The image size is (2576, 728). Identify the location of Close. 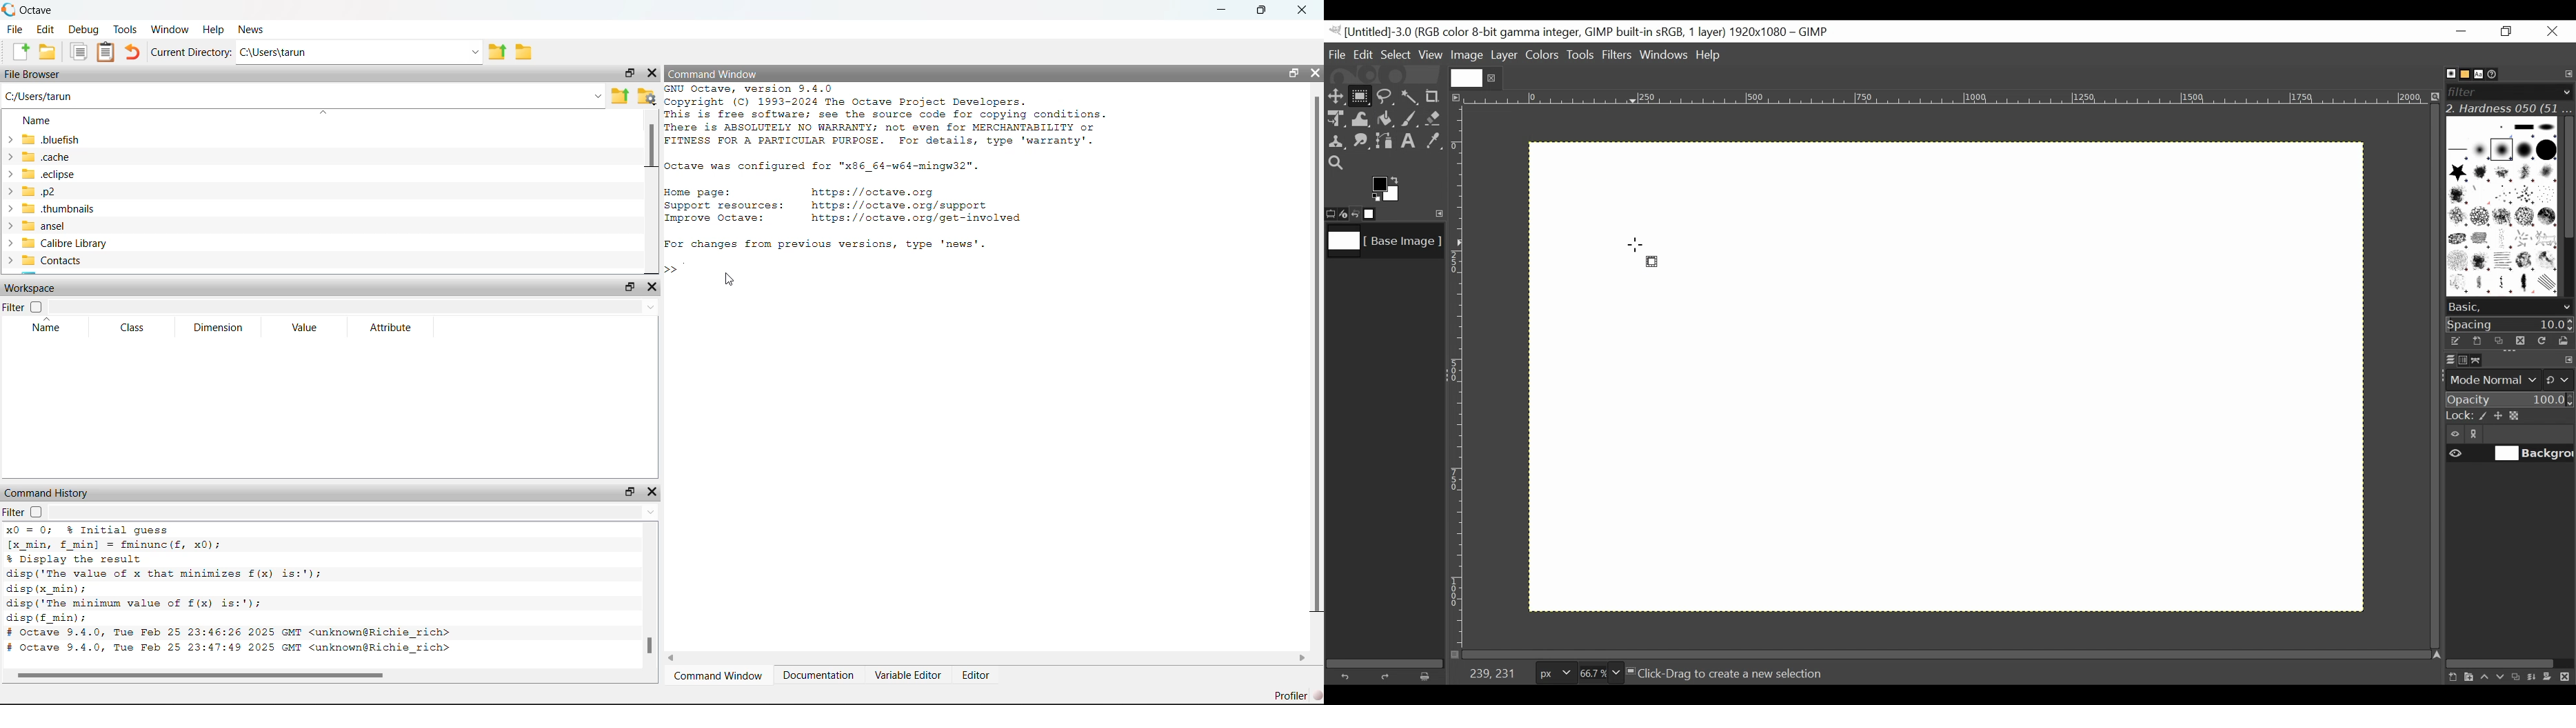
(2552, 32).